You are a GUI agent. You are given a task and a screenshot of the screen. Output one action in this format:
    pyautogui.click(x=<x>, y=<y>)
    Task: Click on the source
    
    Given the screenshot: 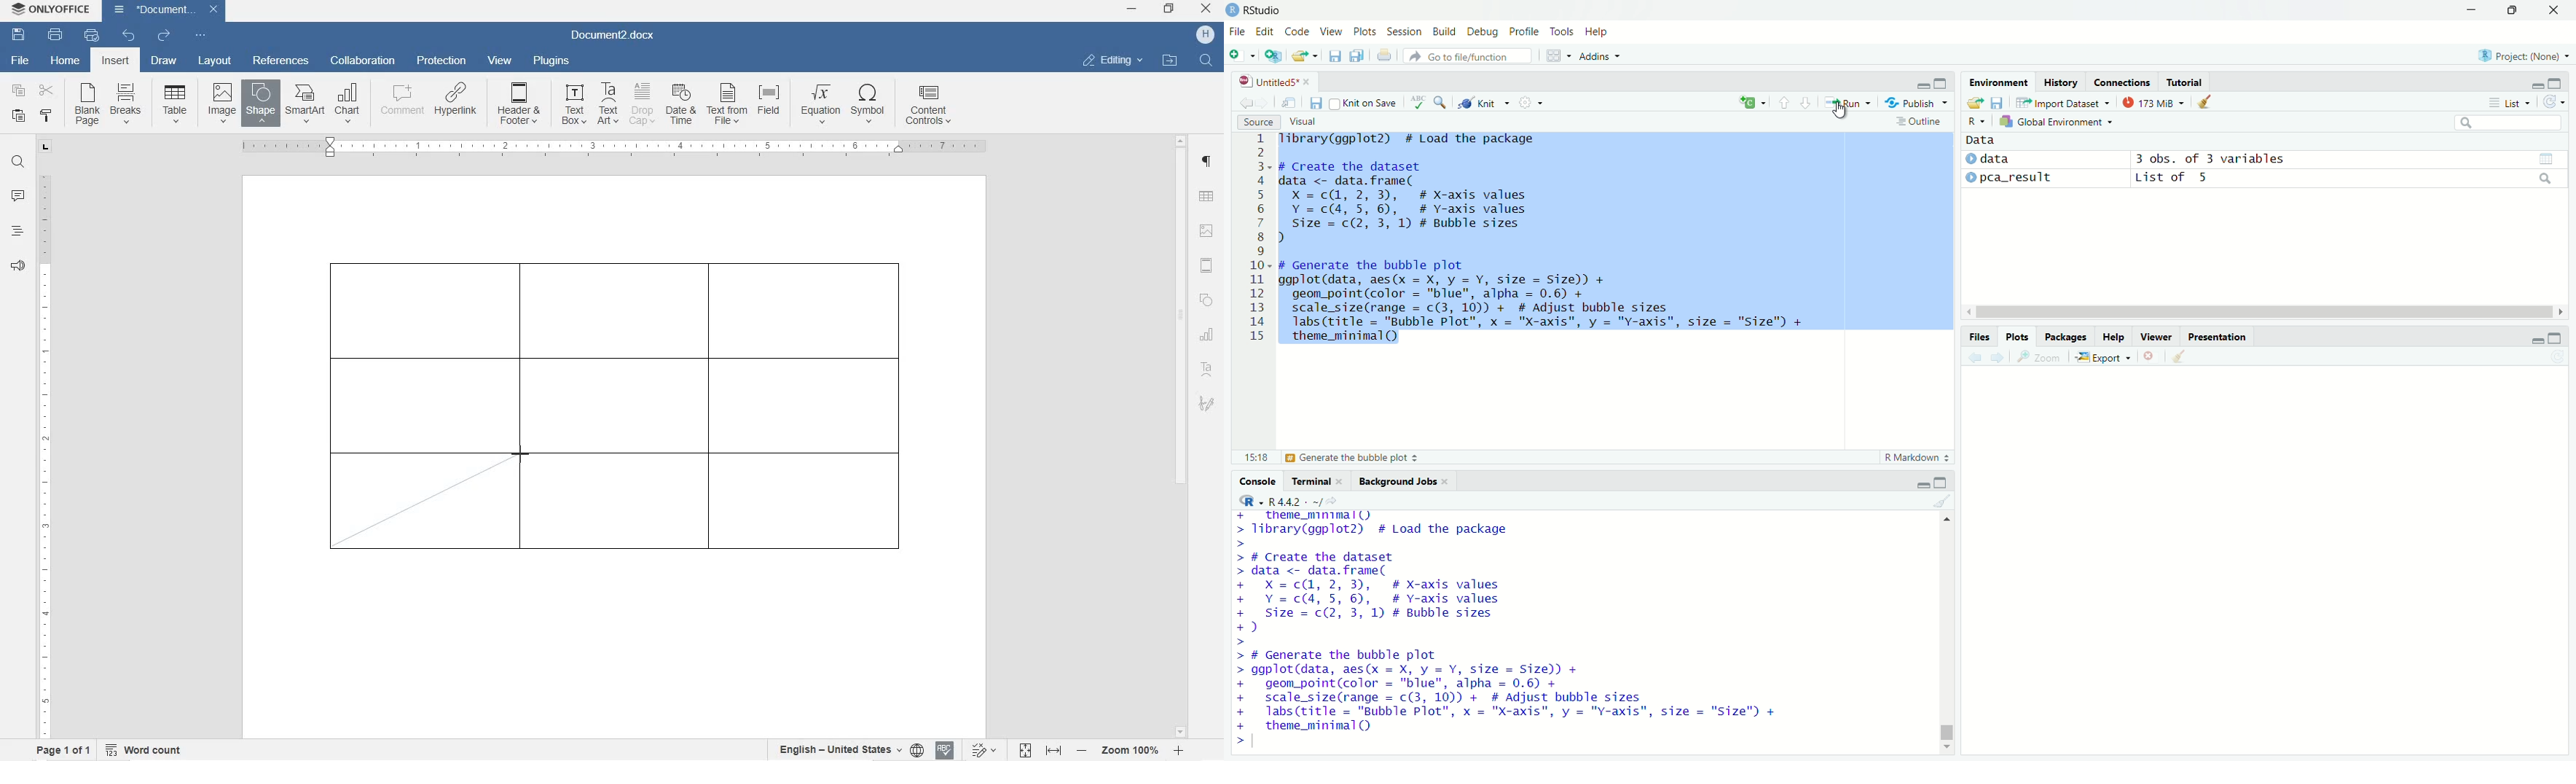 What is the action you would take?
    pyautogui.click(x=1258, y=122)
    